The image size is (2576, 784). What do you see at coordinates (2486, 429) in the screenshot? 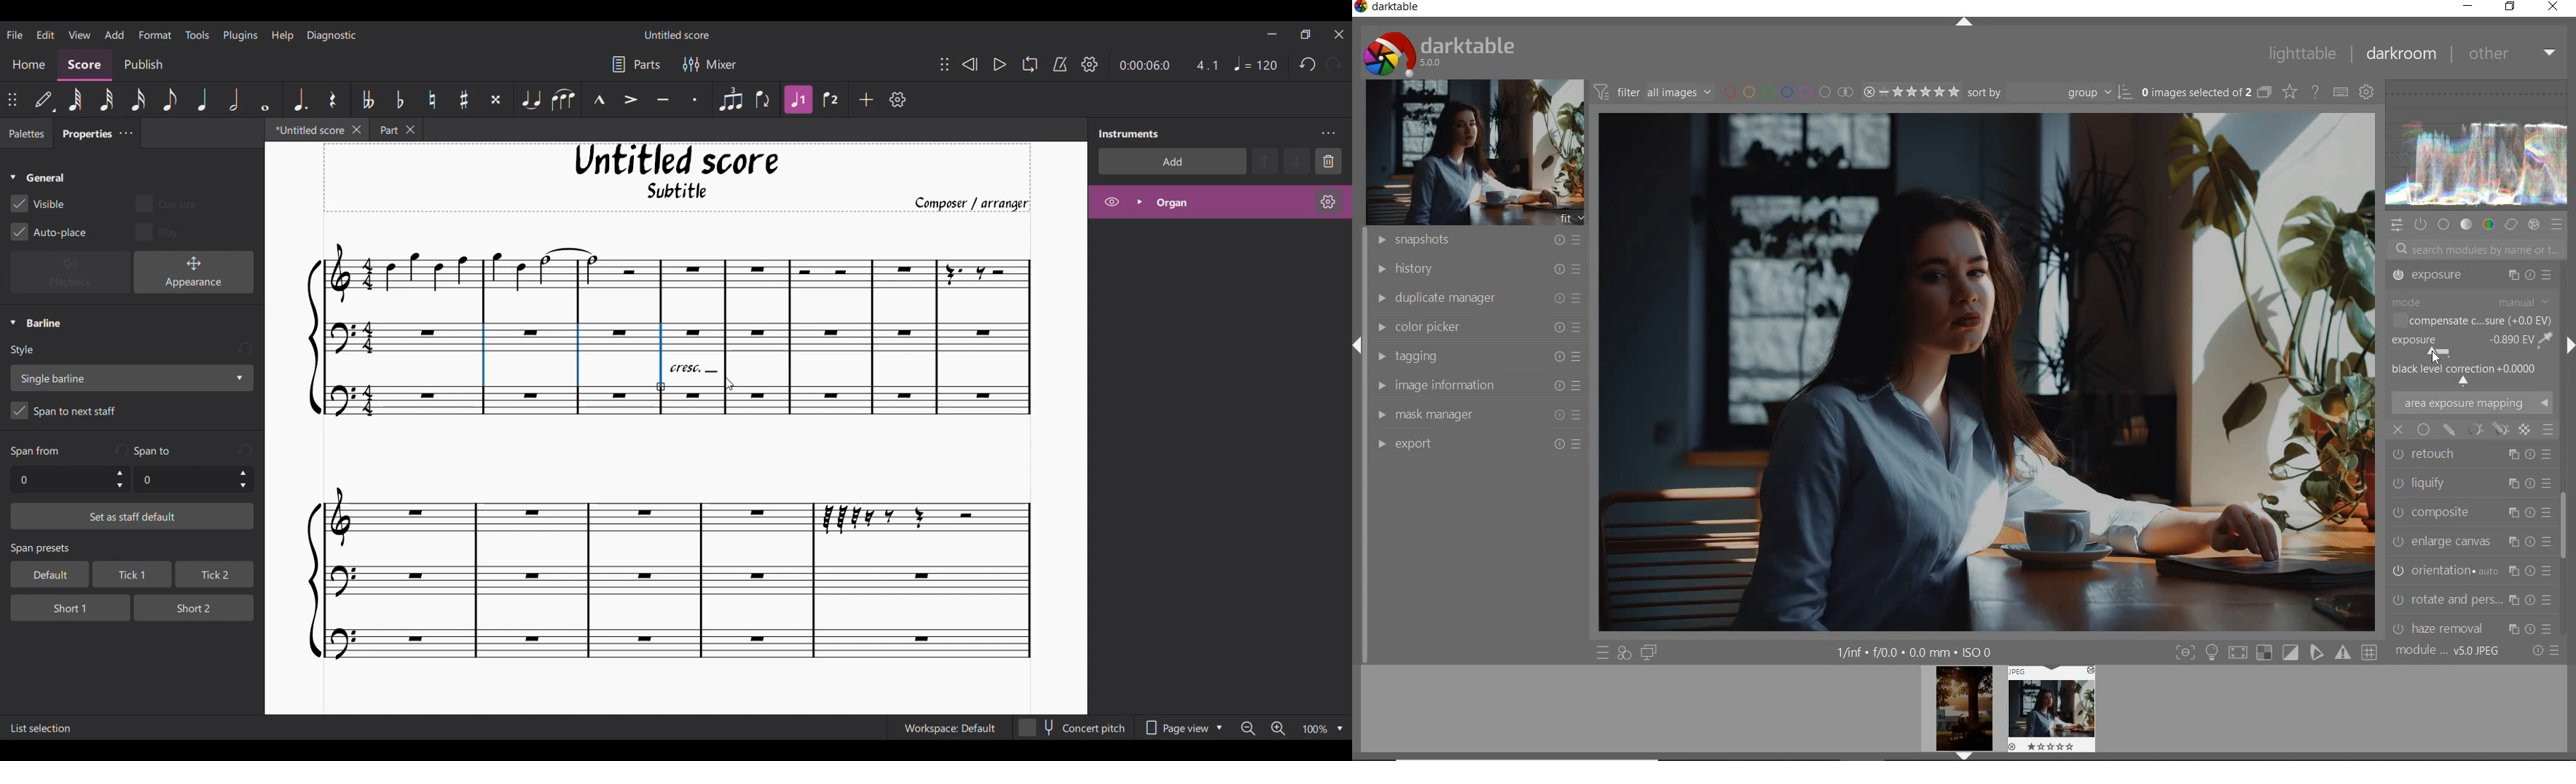
I see `mask options` at bounding box center [2486, 429].